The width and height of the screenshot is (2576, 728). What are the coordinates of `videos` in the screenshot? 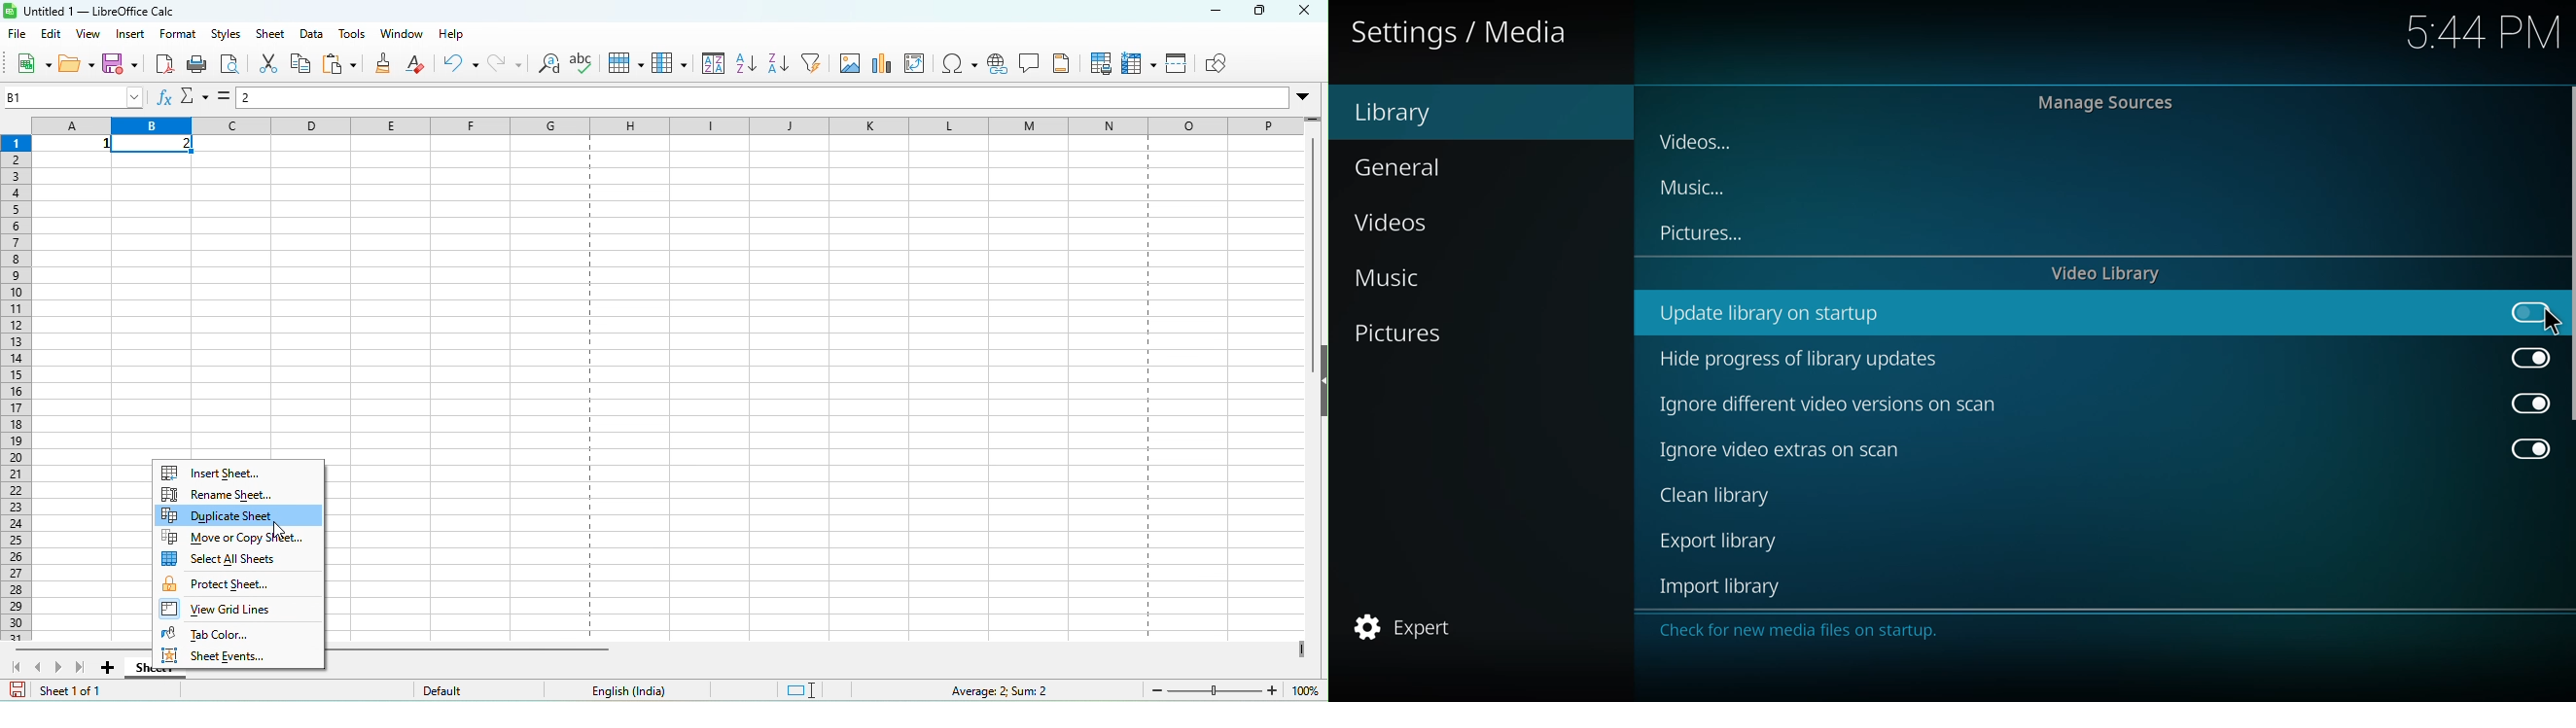 It's located at (1701, 142).